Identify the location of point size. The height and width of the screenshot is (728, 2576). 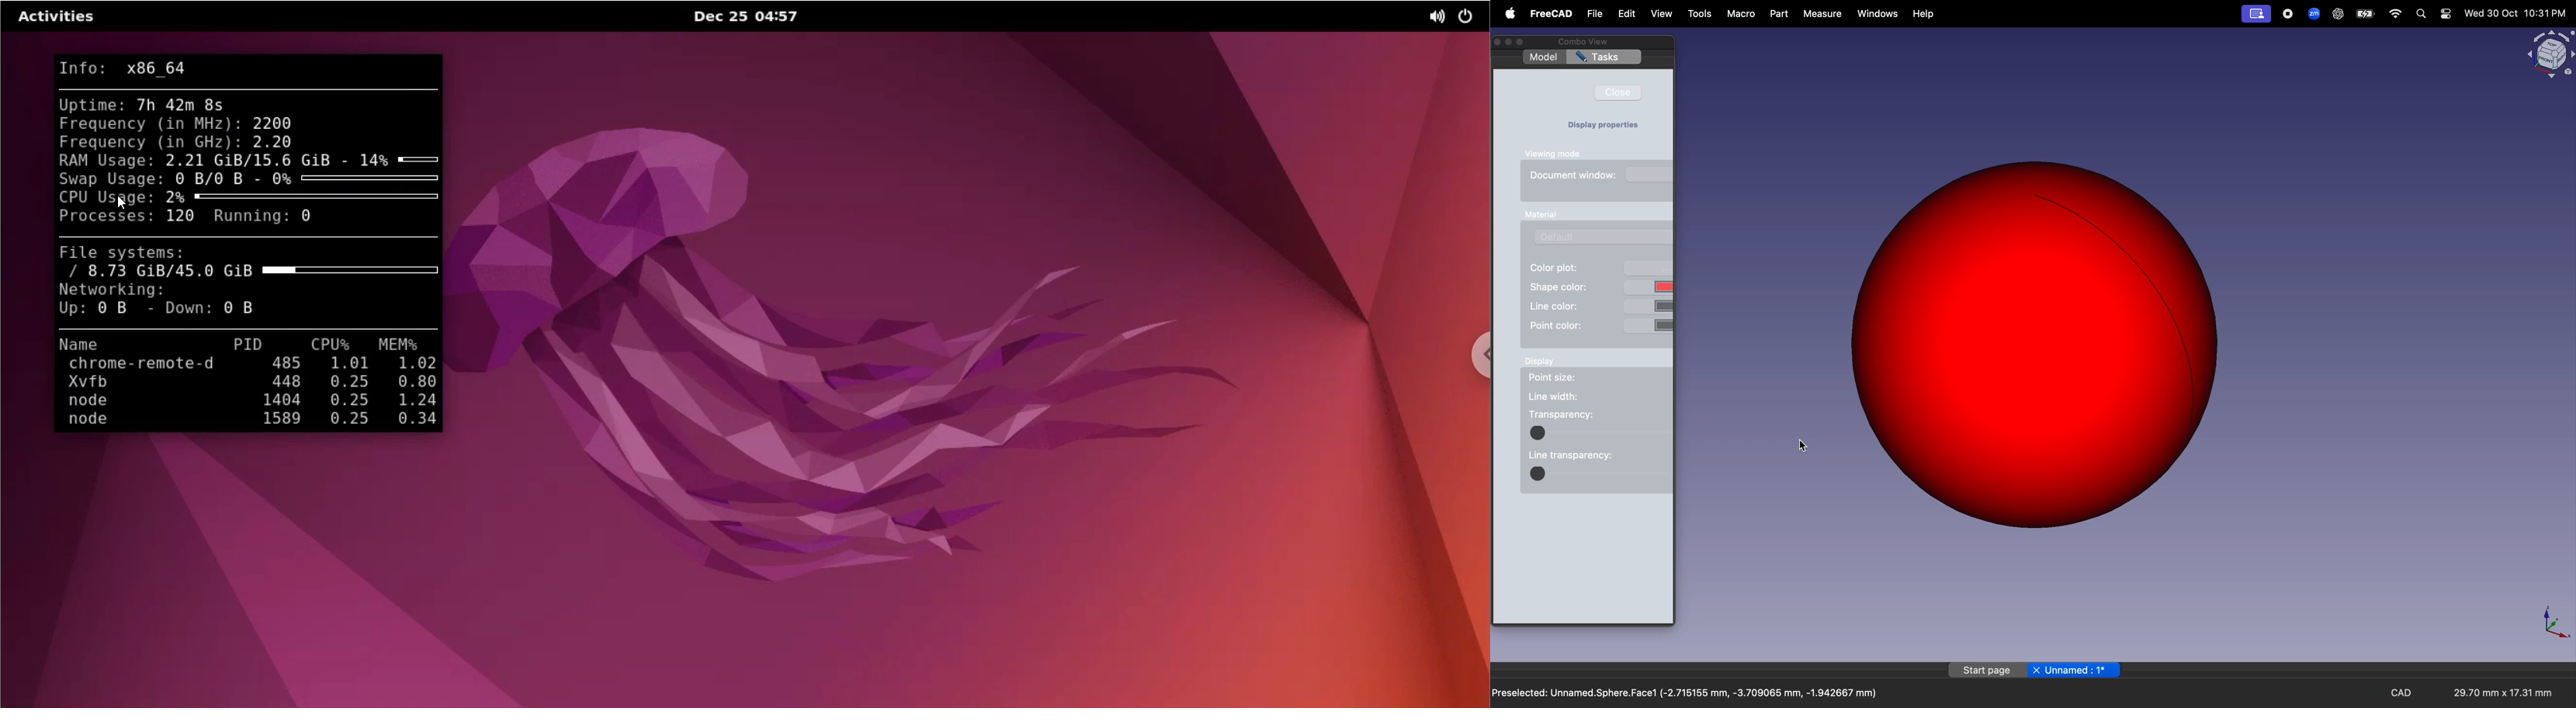
(1558, 377).